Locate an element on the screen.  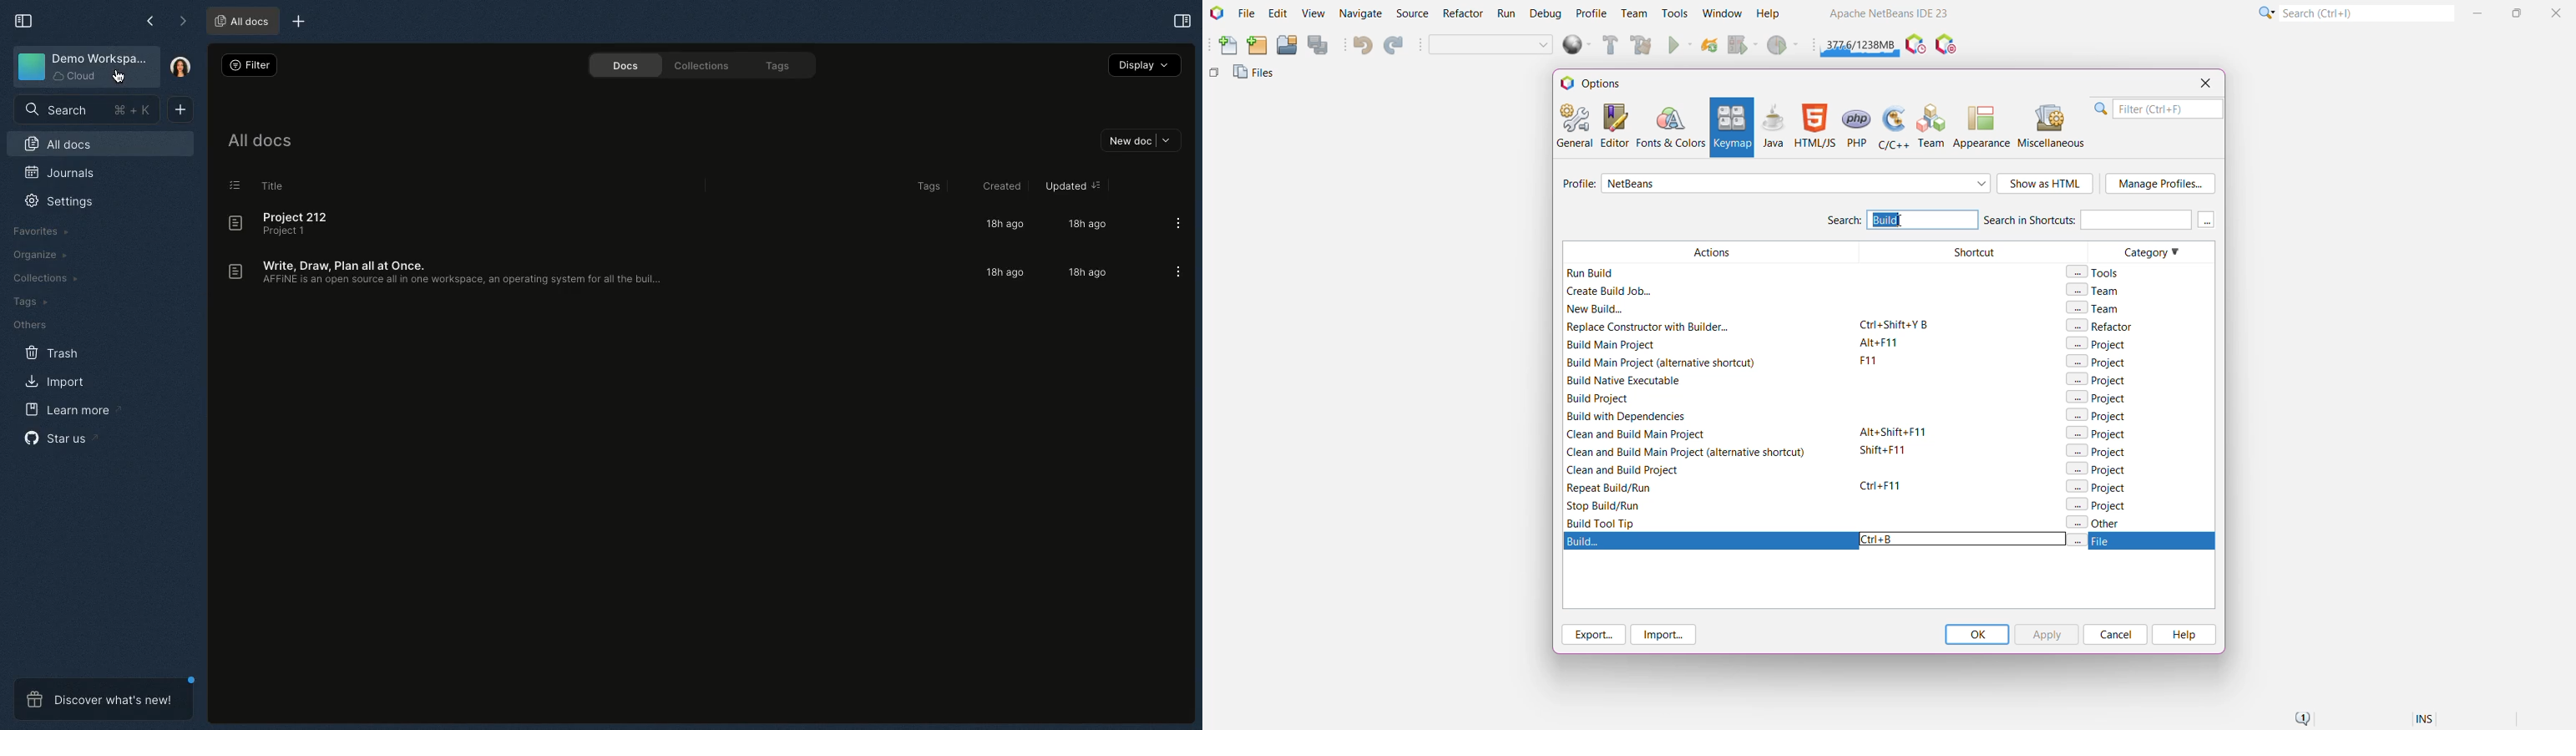
New document is located at coordinates (177, 110).